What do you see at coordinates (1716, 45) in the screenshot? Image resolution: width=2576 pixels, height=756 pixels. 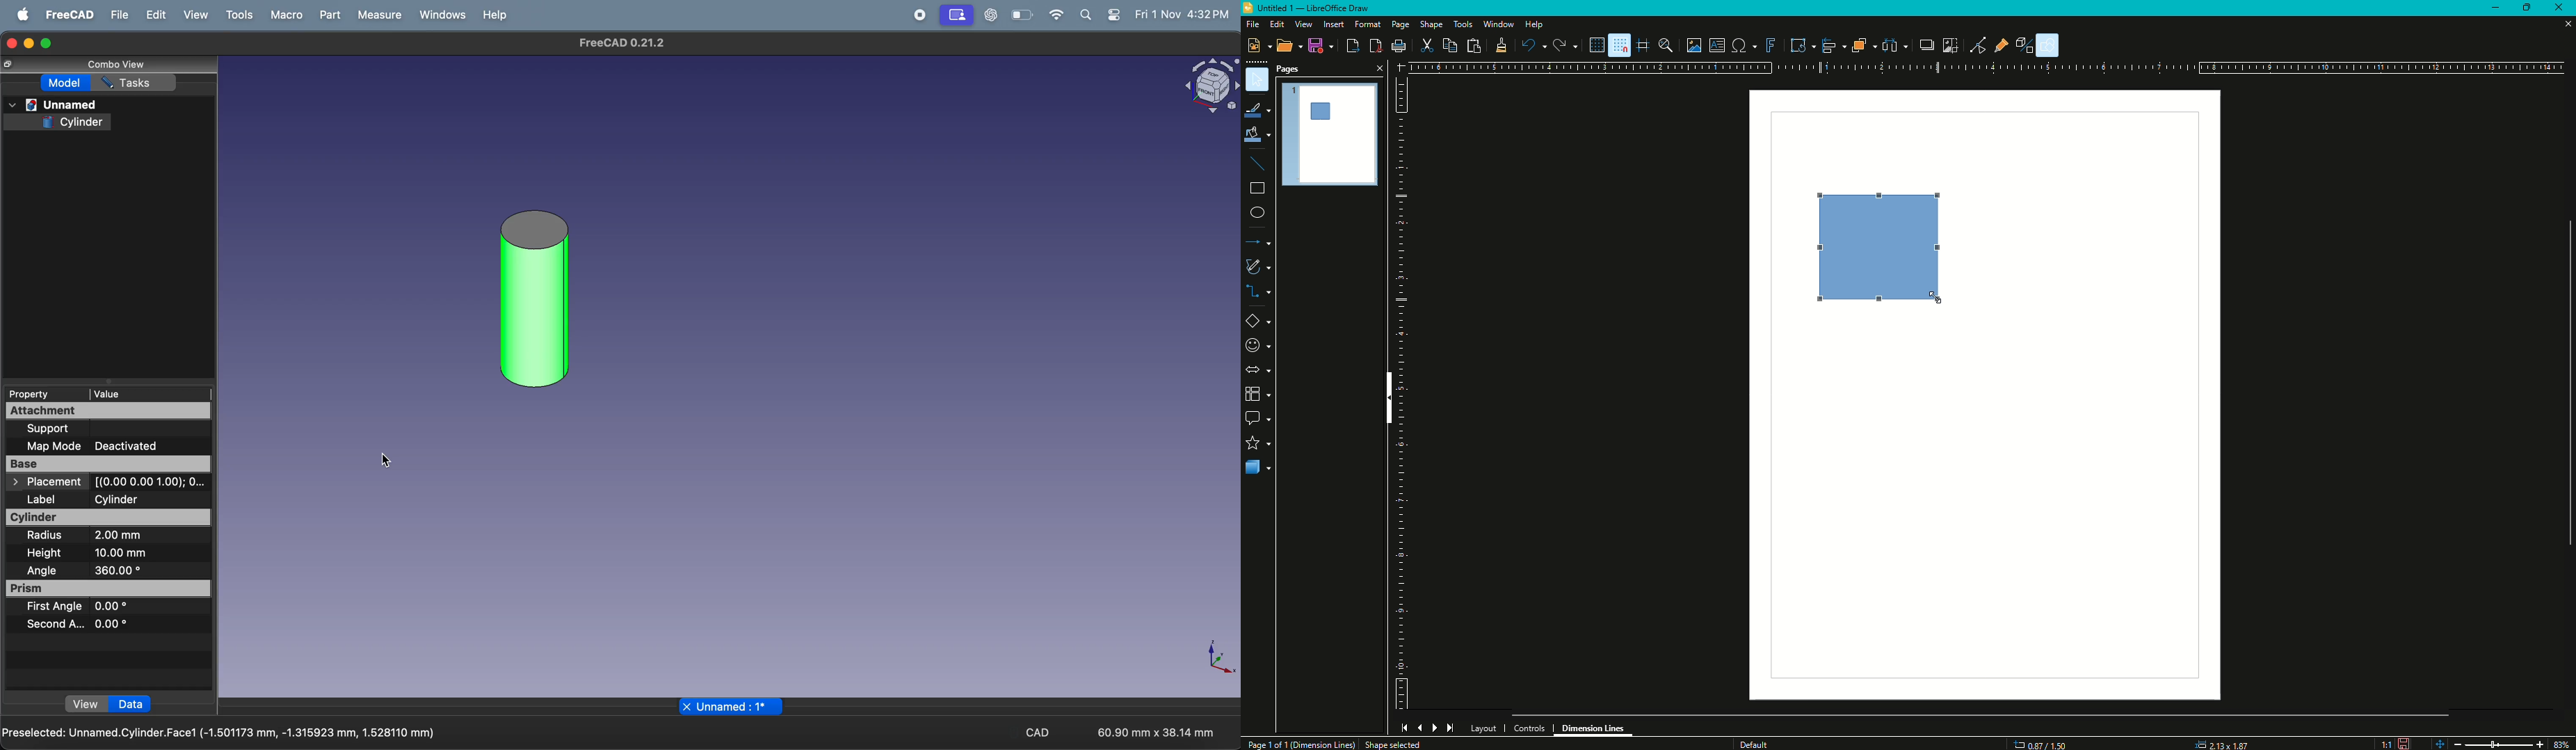 I see `Insert Text Box` at bounding box center [1716, 45].